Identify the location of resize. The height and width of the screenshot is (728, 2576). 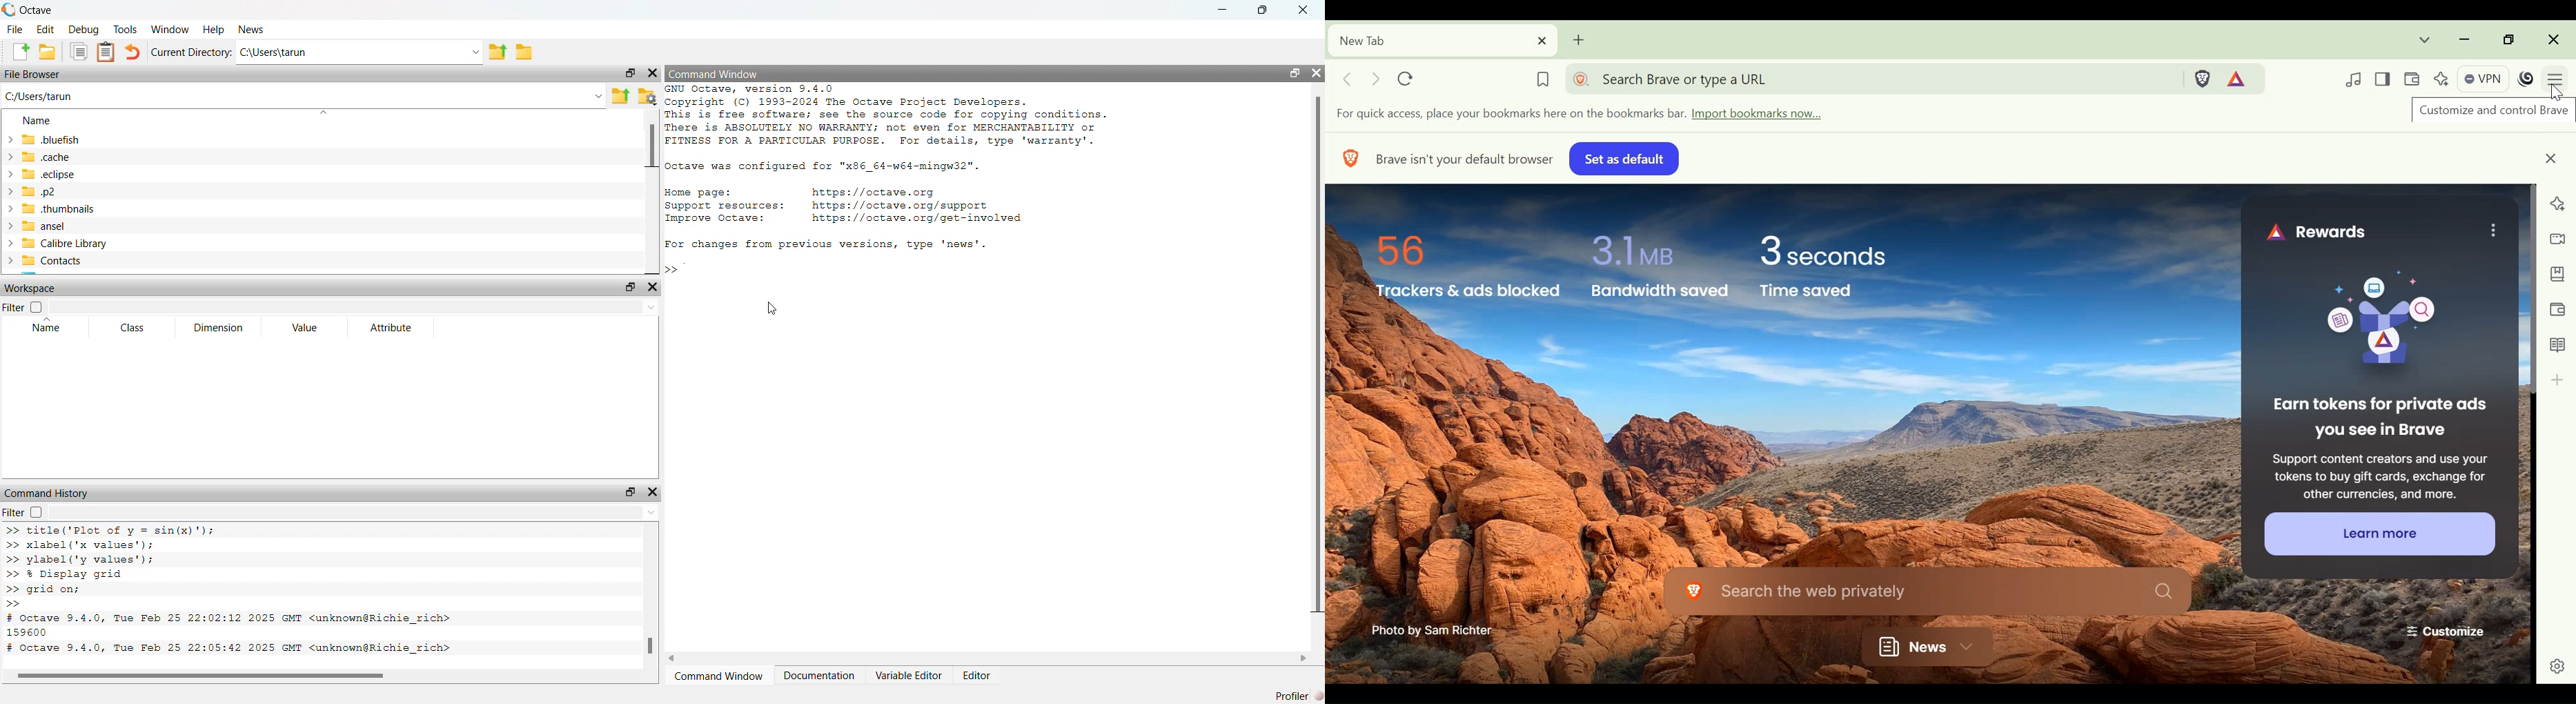
(631, 492).